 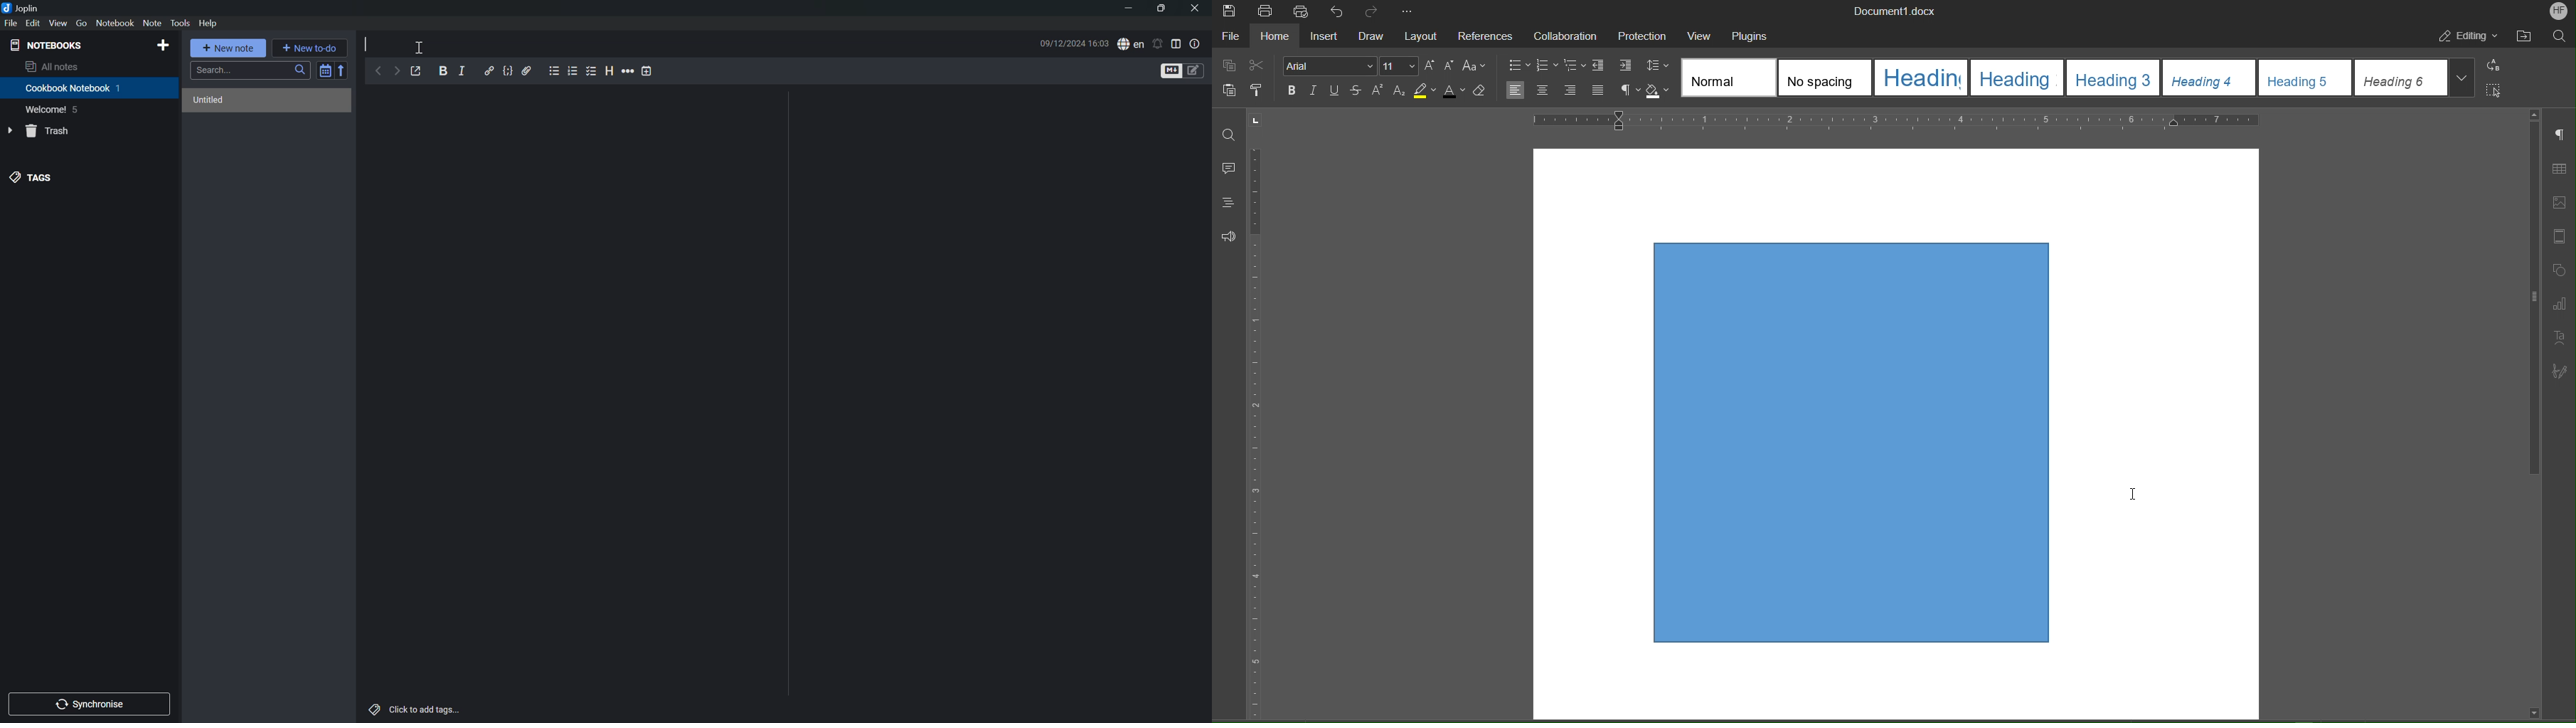 I want to click on Cursor, so click(x=419, y=47).